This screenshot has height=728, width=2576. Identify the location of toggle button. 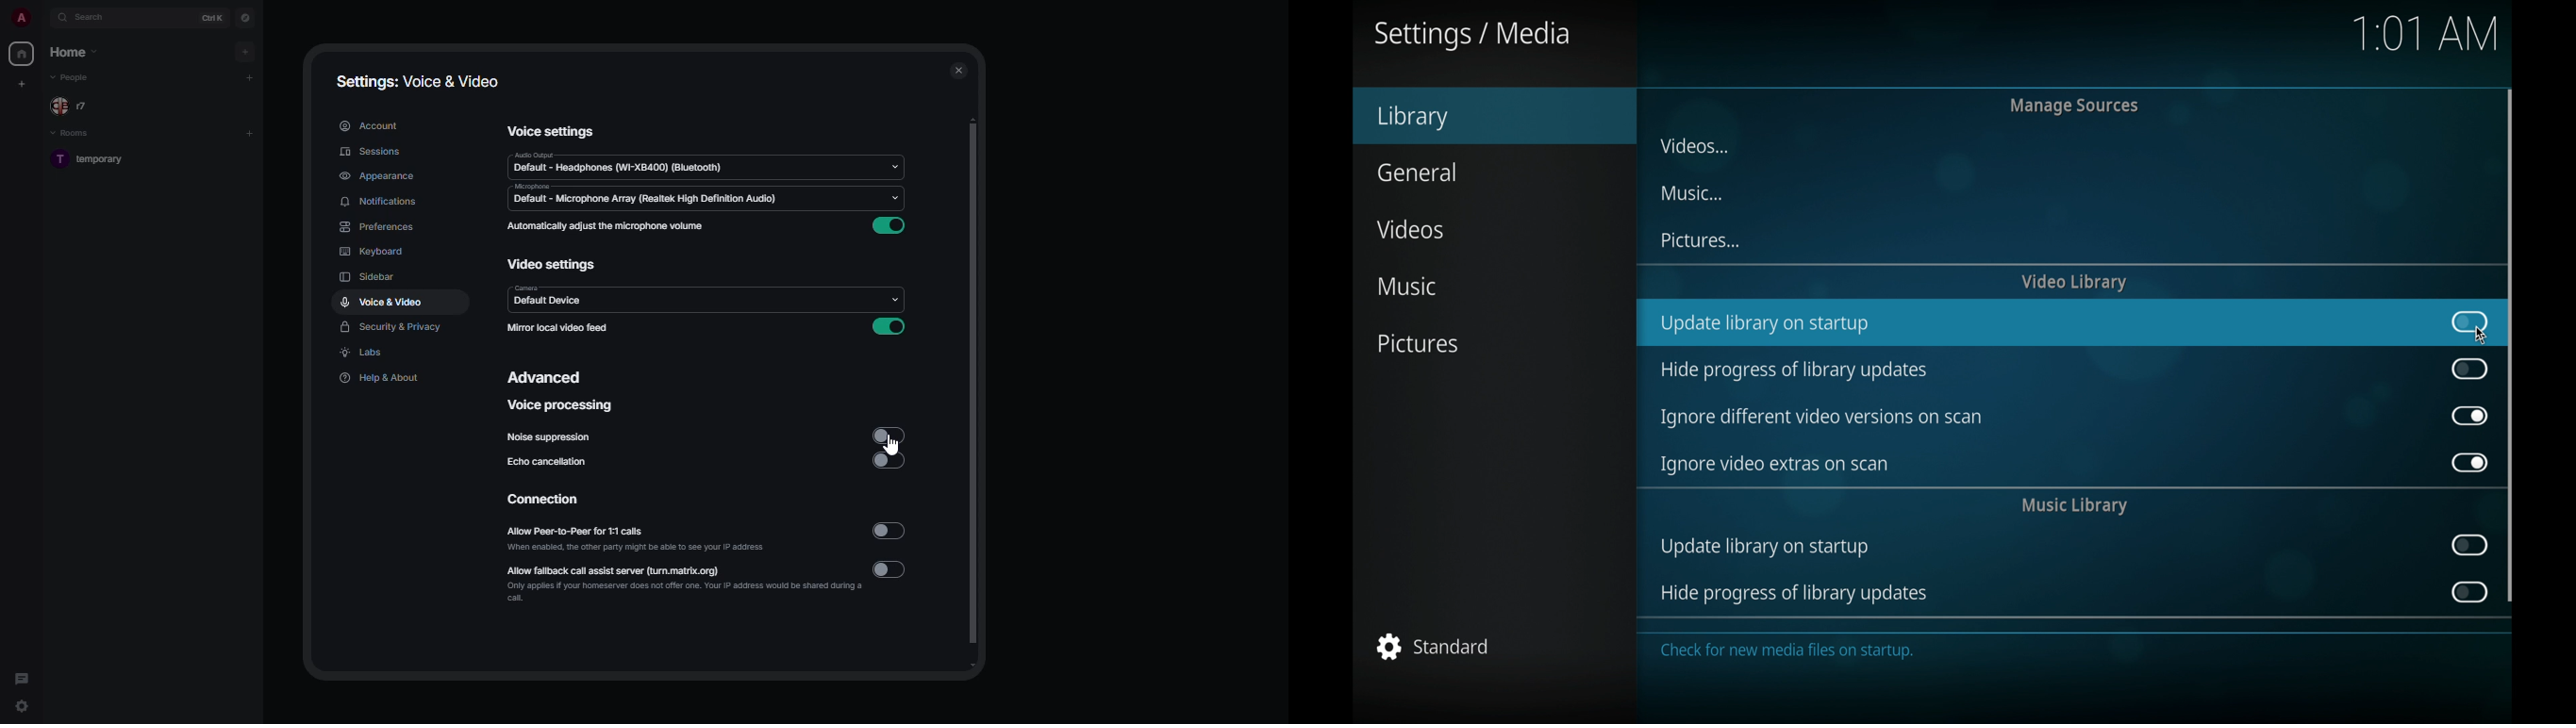
(2470, 463).